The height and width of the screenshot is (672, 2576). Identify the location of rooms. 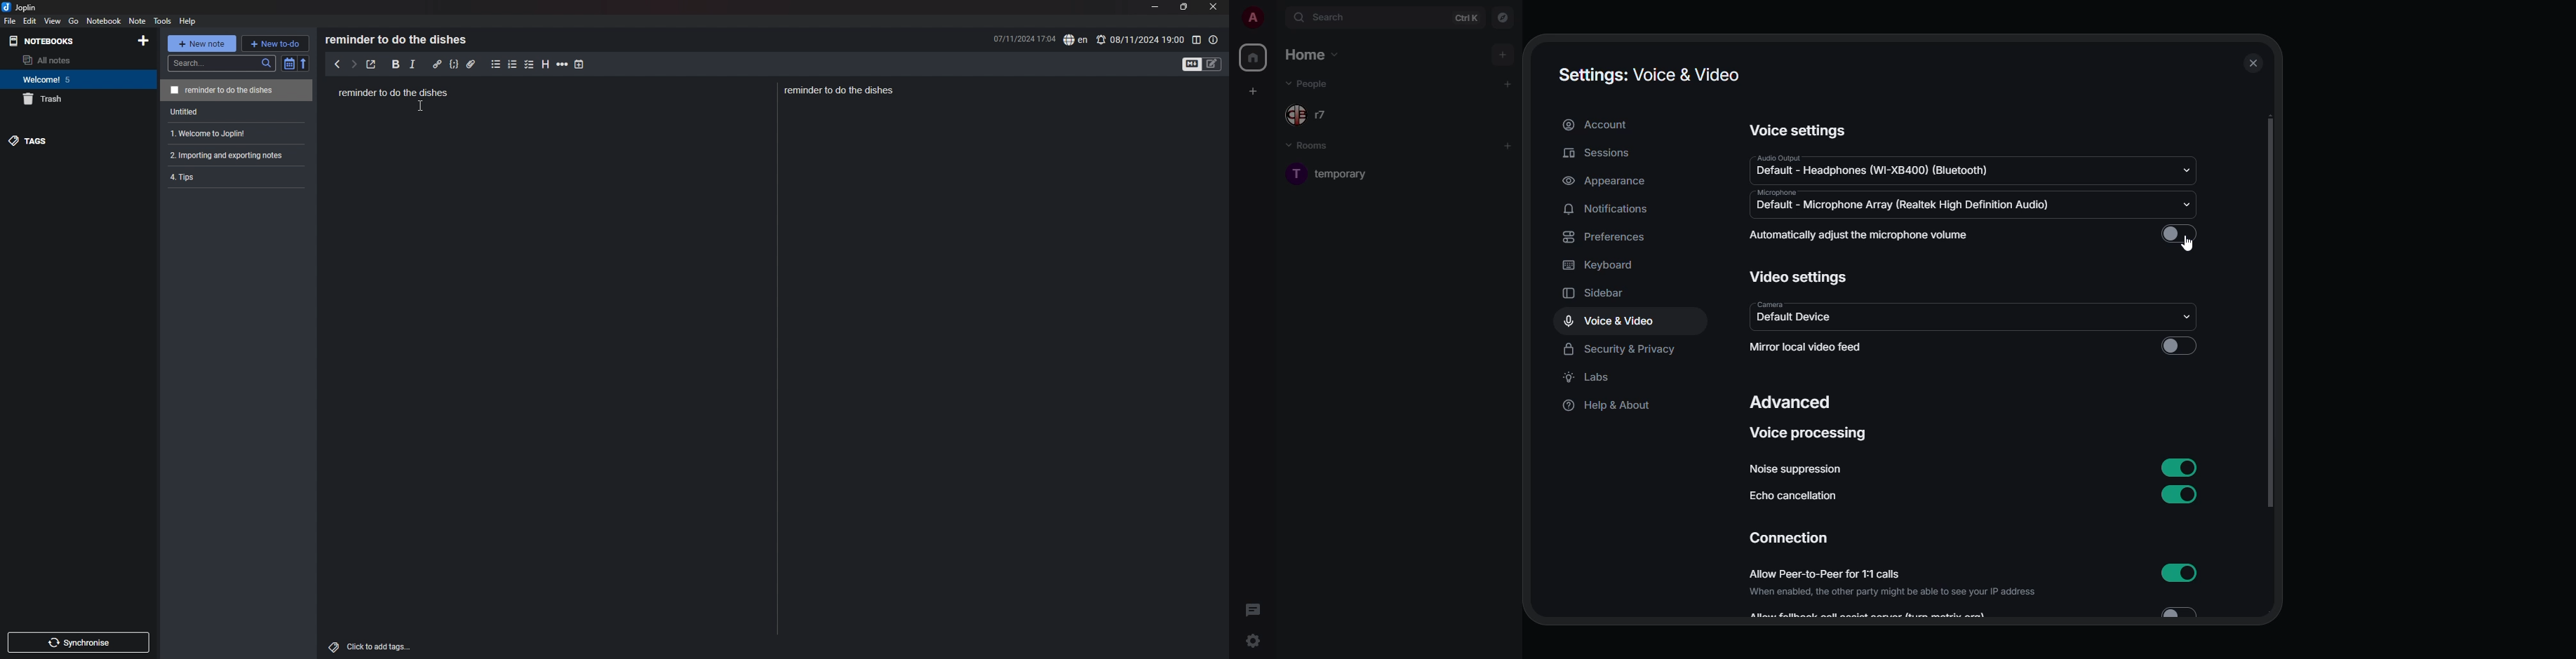
(1313, 148).